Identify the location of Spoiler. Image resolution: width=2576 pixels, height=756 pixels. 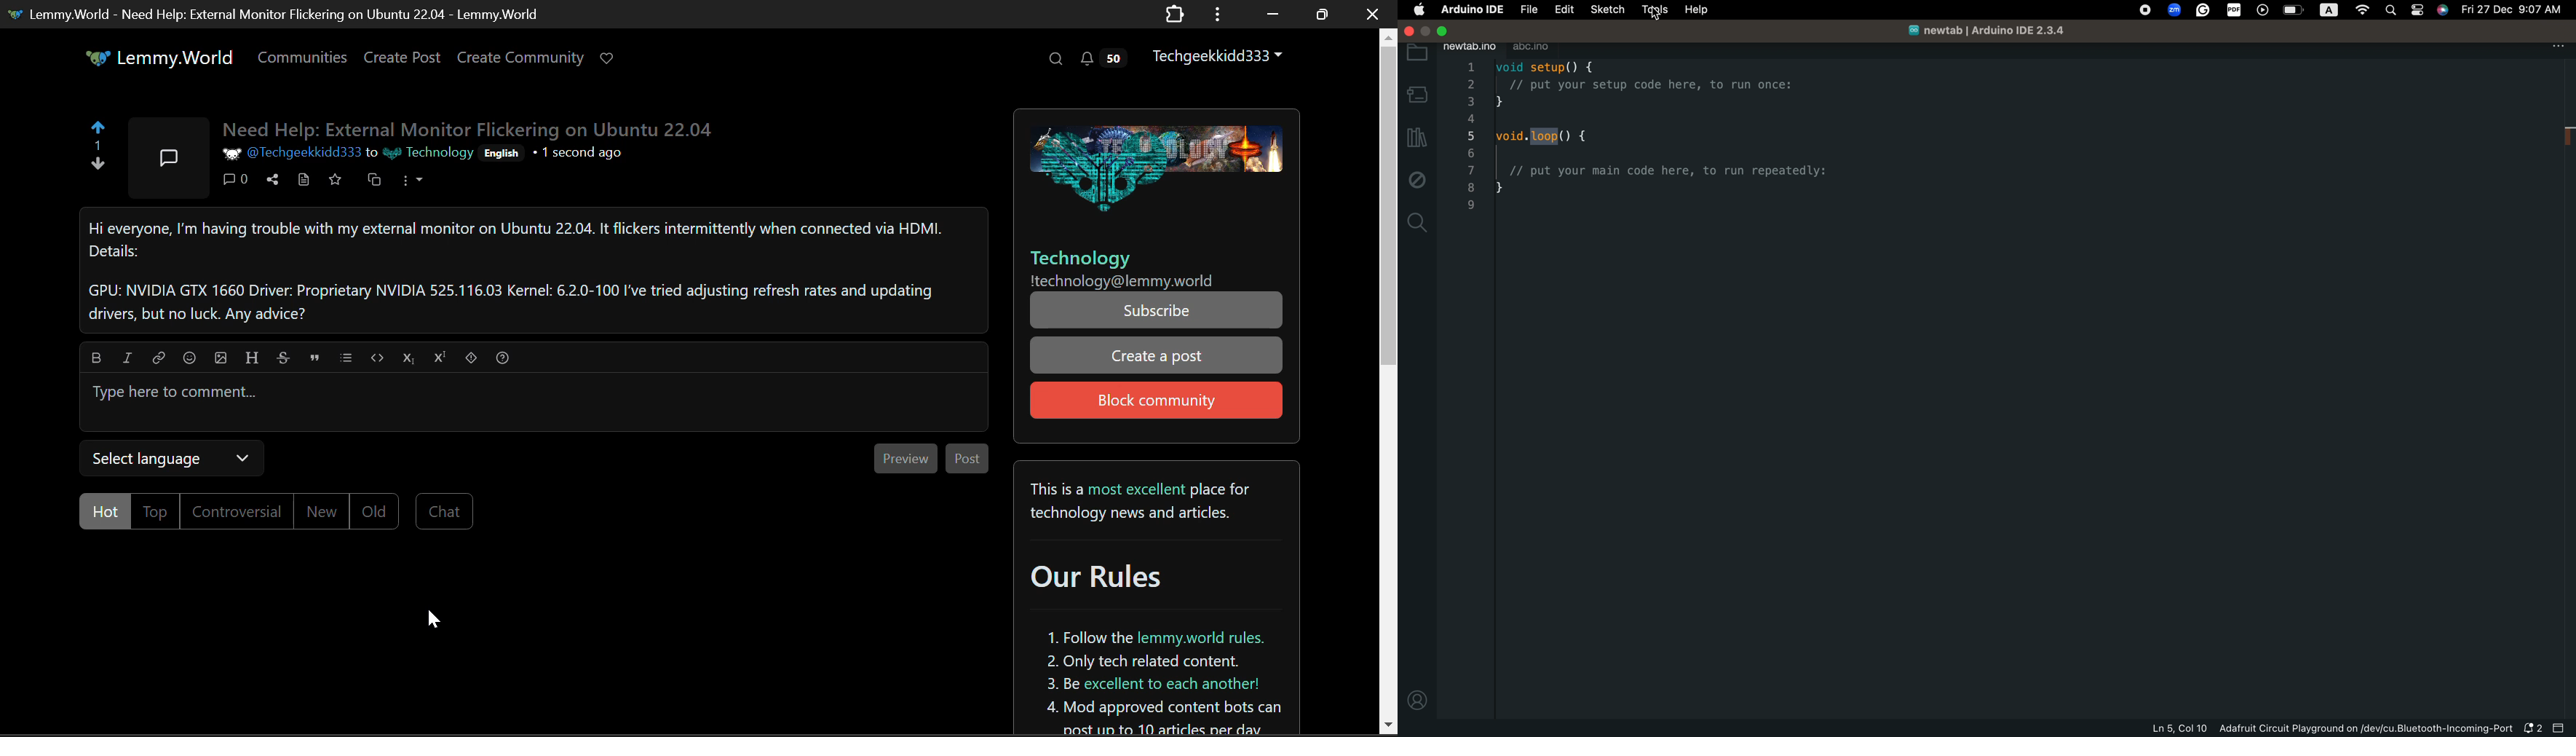
(471, 357).